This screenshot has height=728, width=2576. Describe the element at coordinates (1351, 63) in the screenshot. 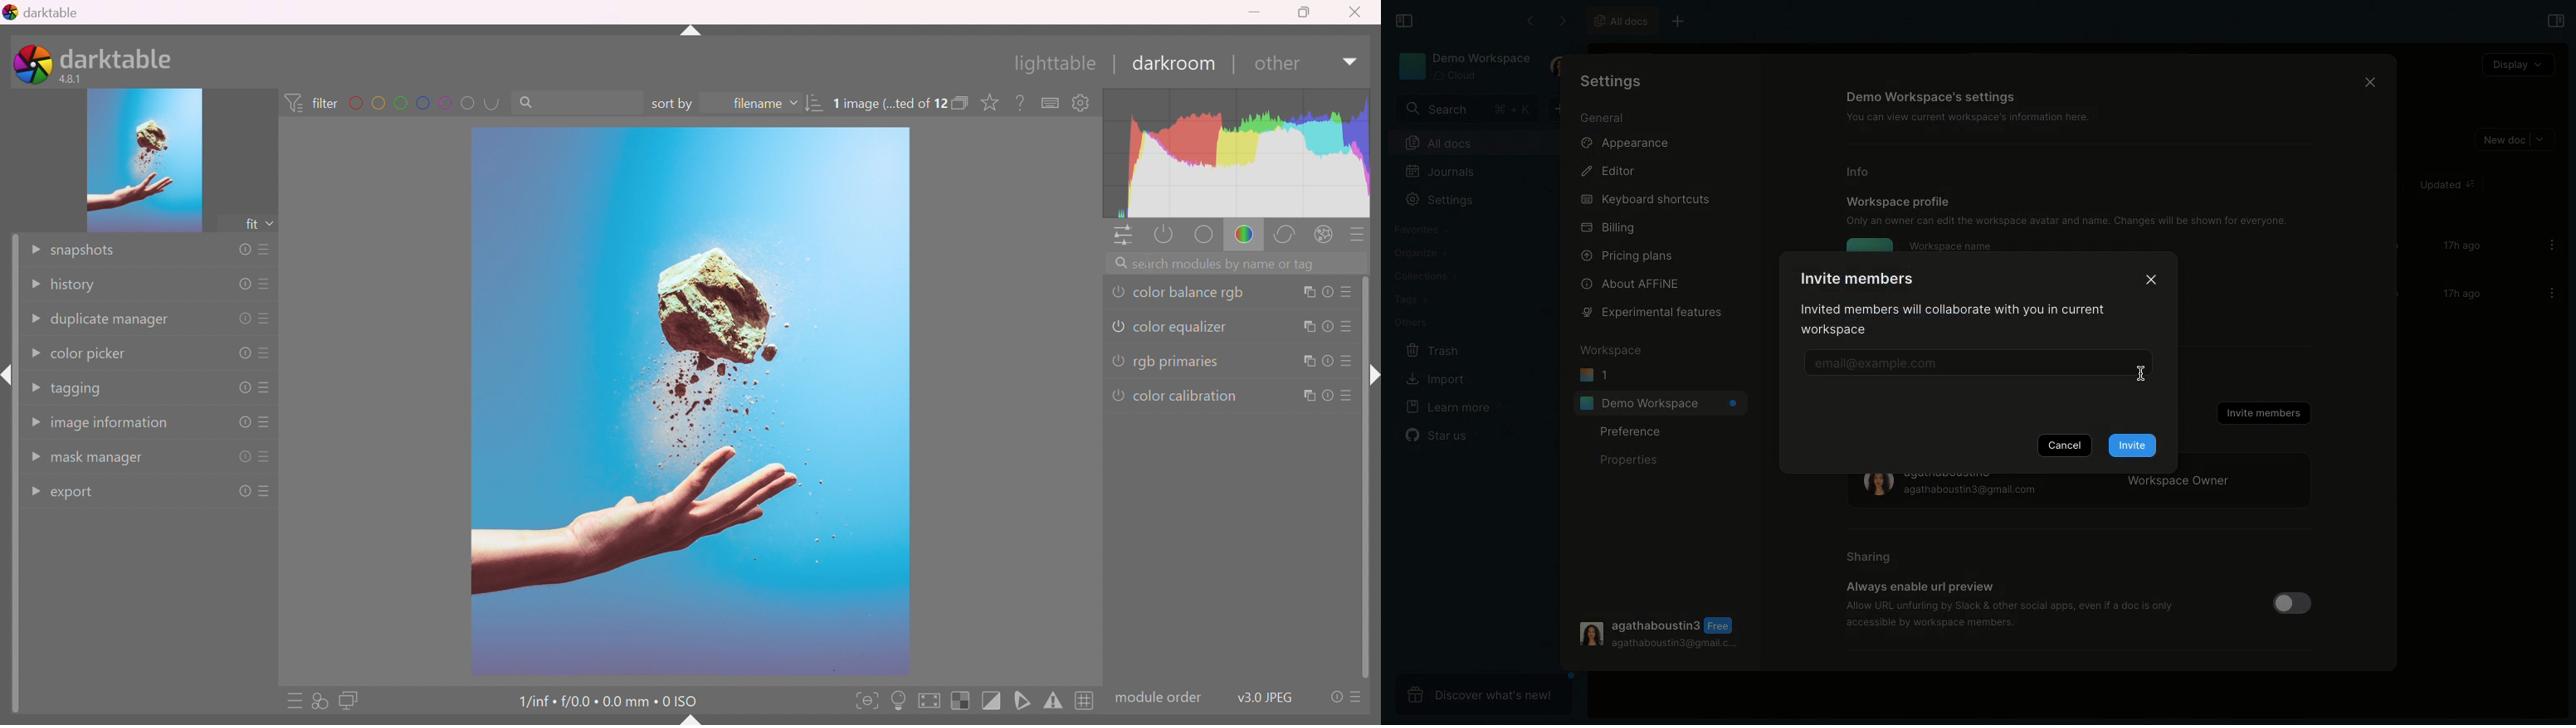

I see `Drop Down` at that location.